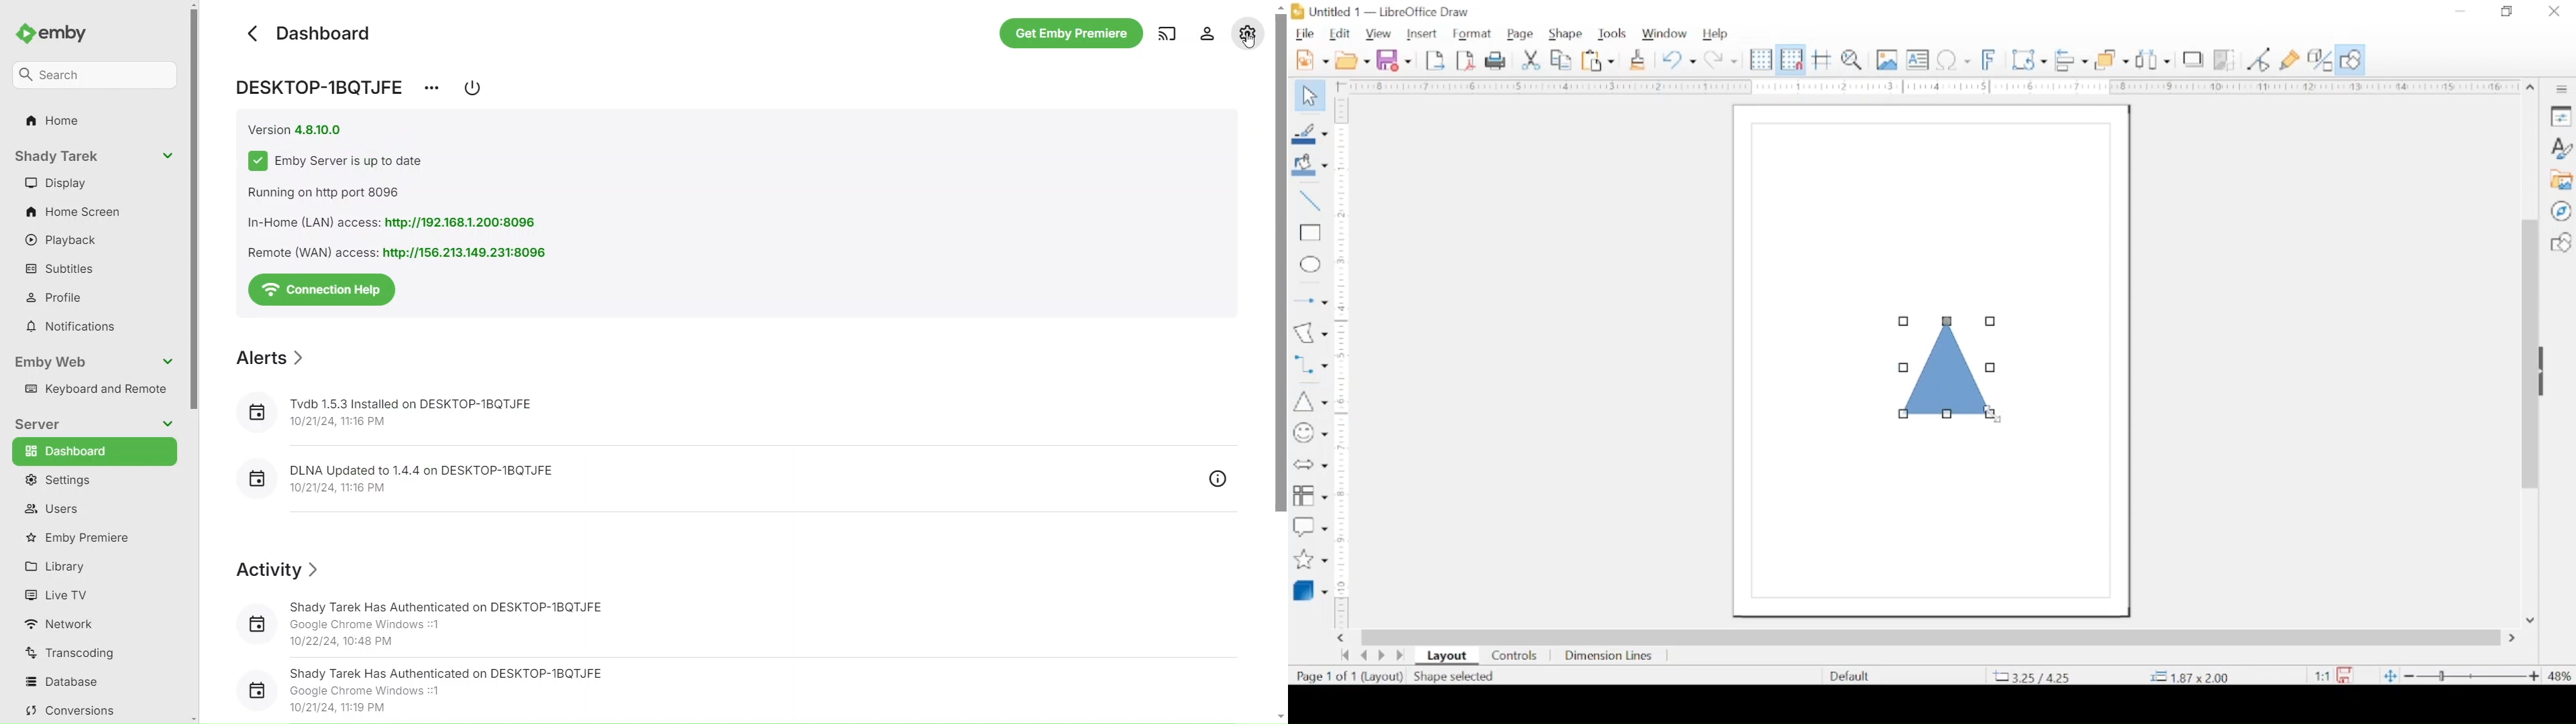 This screenshot has height=728, width=2576. Describe the element at coordinates (1401, 656) in the screenshot. I see `last page` at that location.